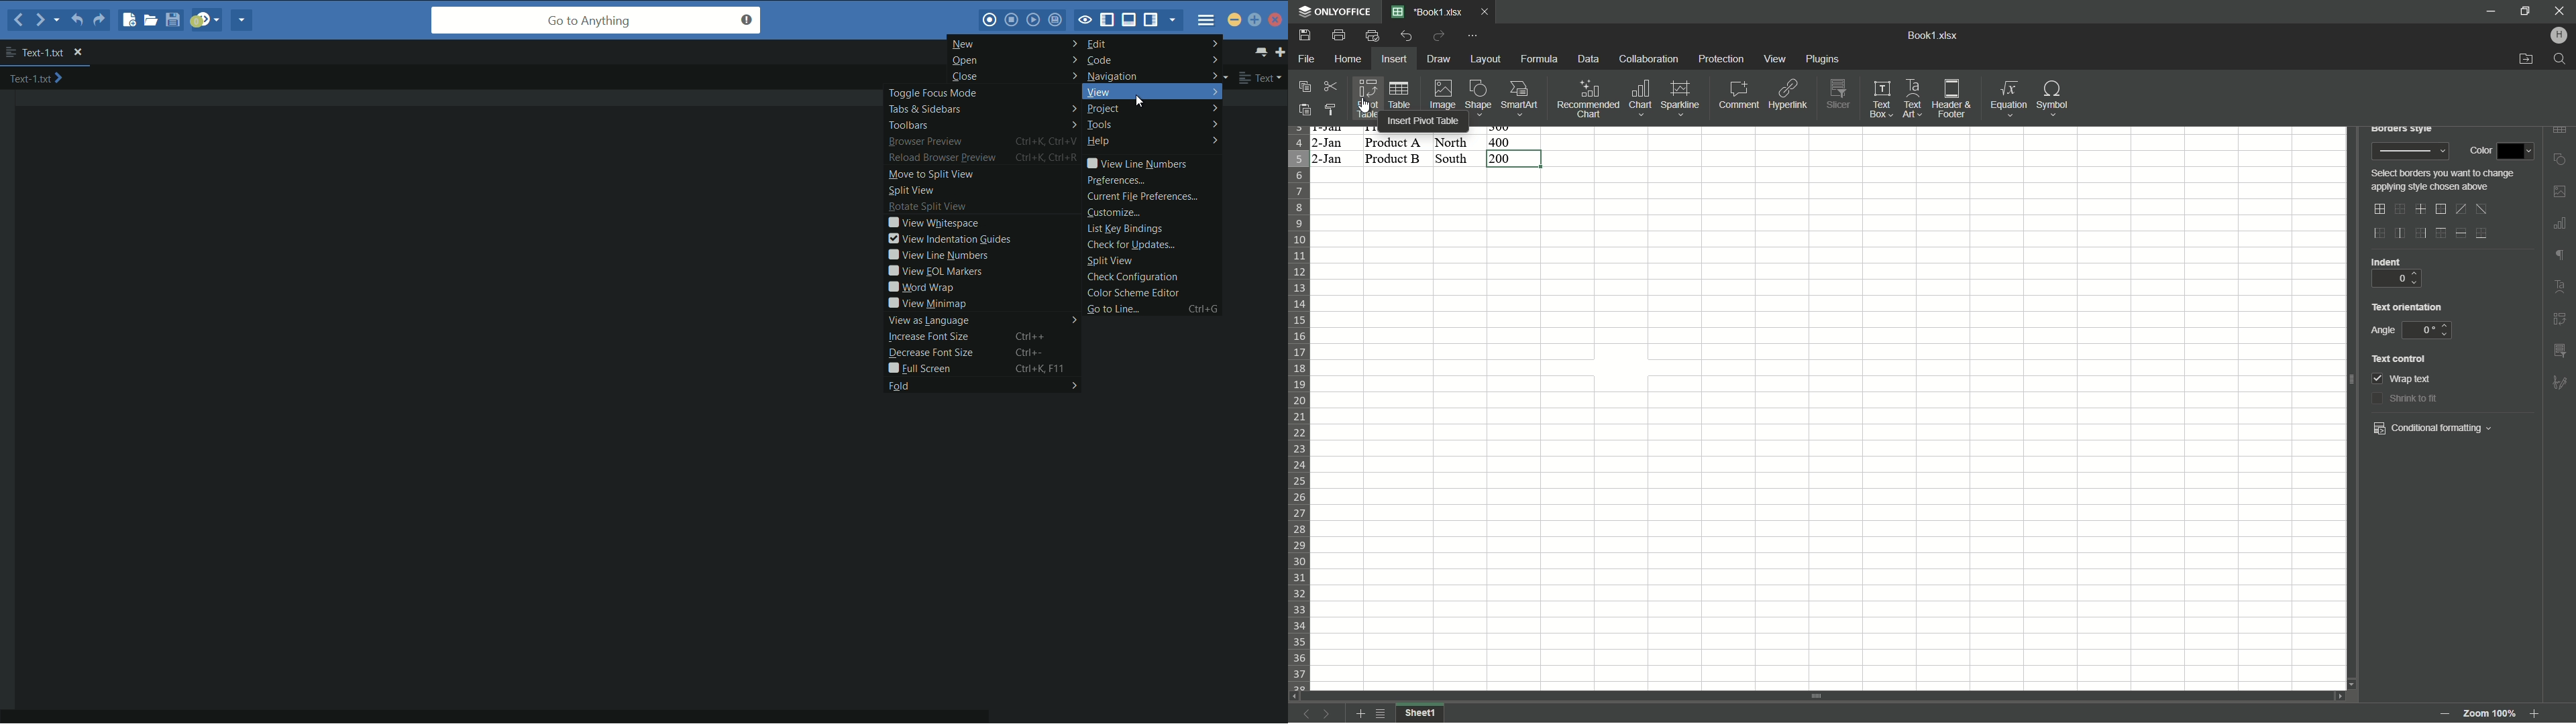 This screenshot has width=2576, height=728. I want to click on outer left border, so click(2379, 232).